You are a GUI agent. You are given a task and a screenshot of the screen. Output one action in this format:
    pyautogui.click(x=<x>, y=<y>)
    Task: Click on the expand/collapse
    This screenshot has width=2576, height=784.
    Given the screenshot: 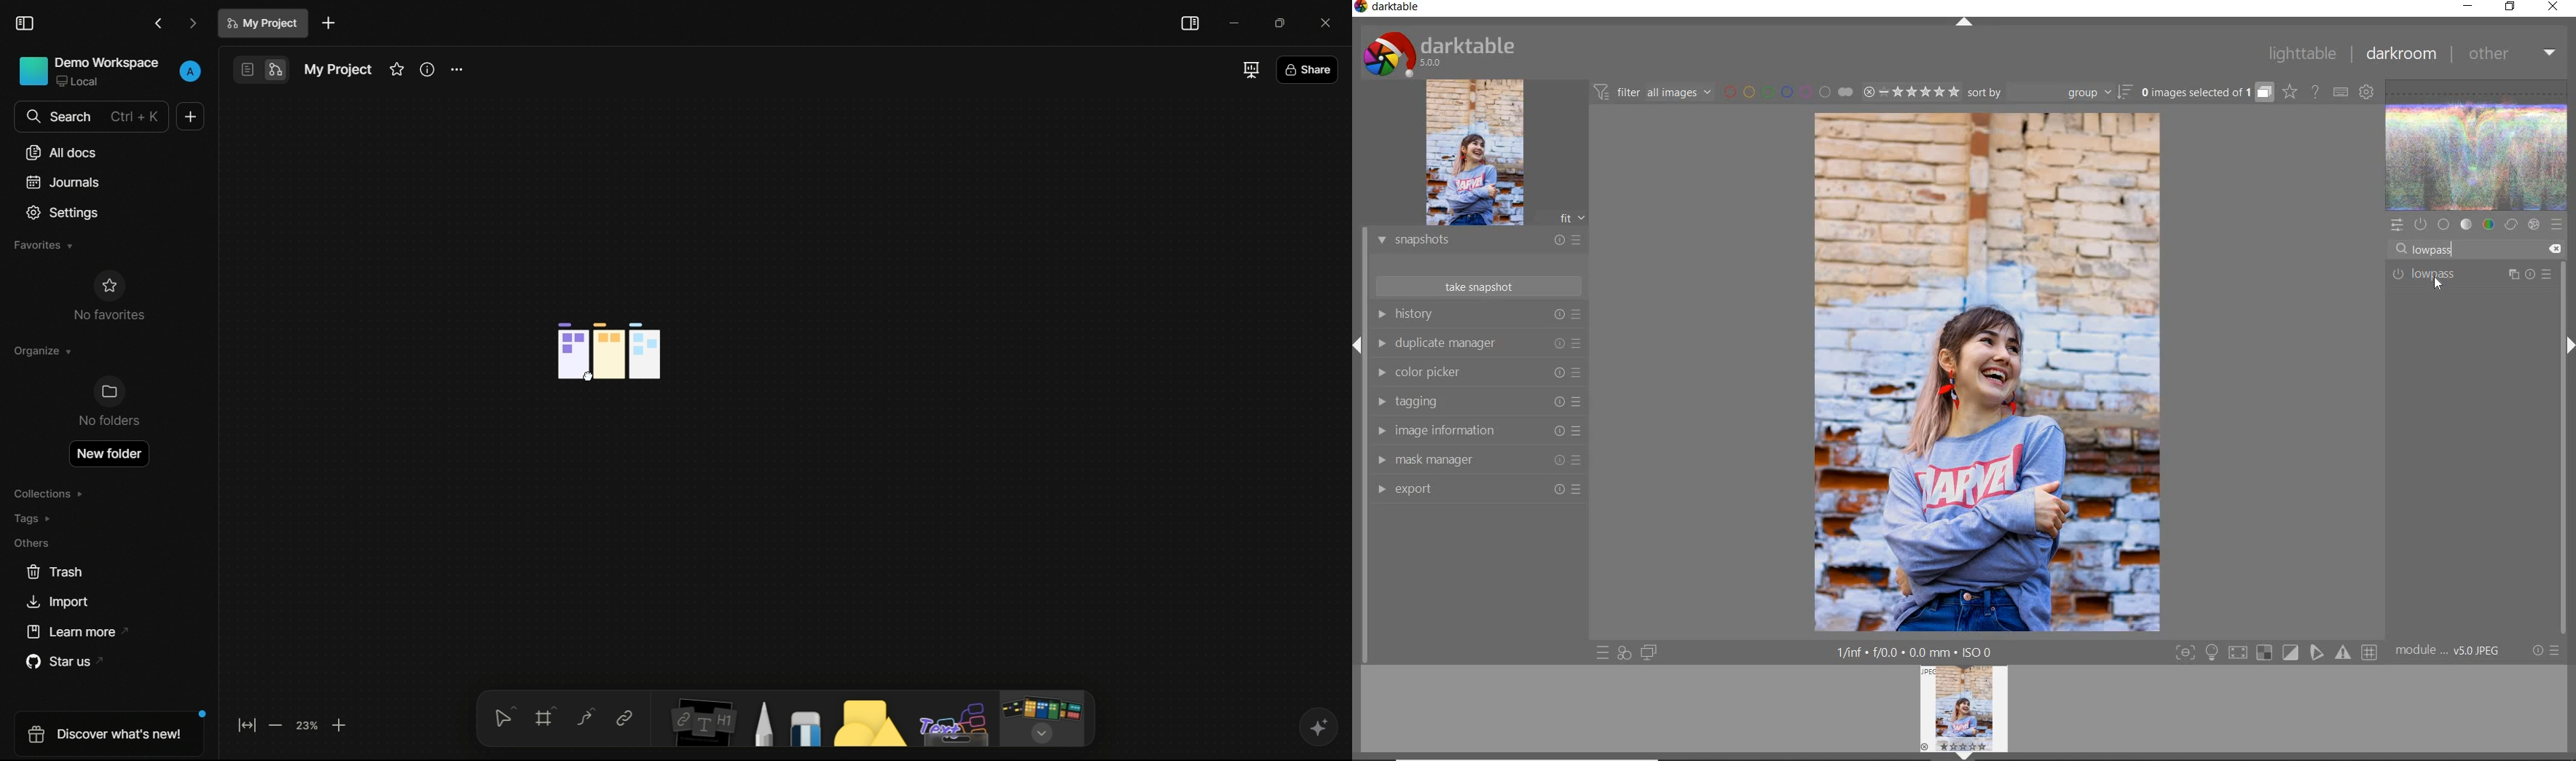 What is the action you would take?
    pyautogui.click(x=1963, y=22)
    